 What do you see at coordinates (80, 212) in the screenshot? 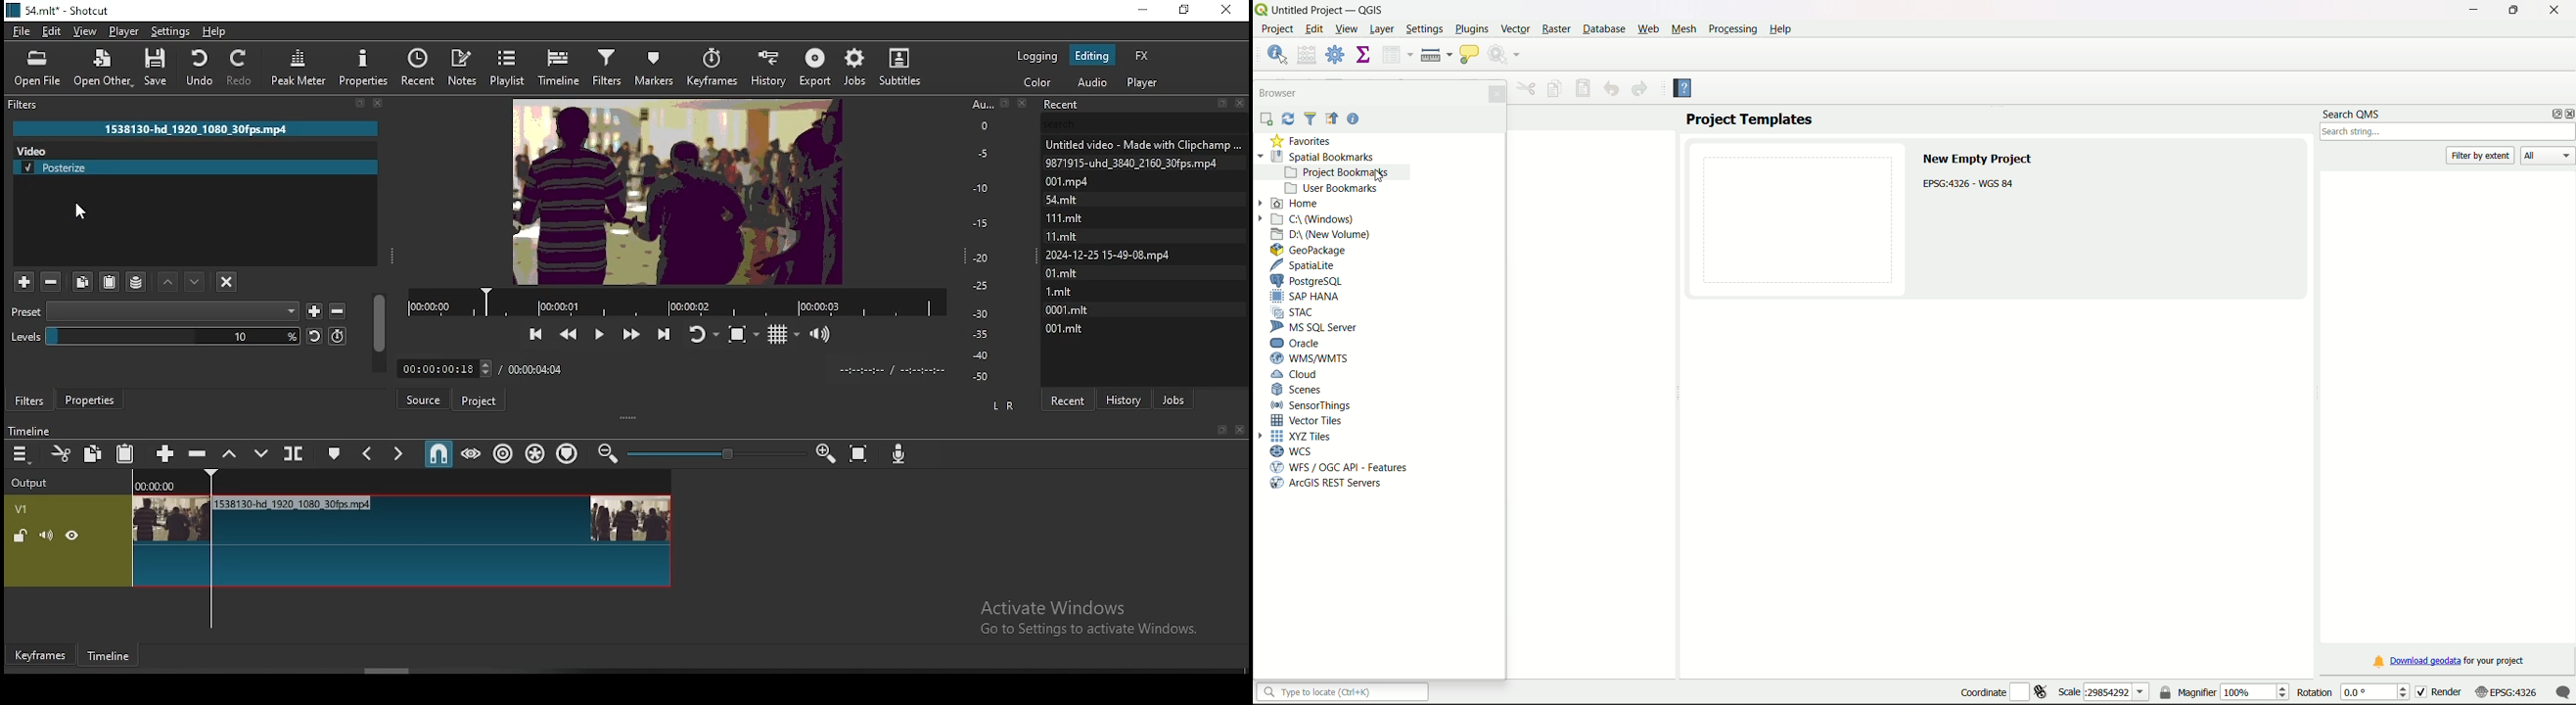
I see `mouse pointer` at bounding box center [80, 212].